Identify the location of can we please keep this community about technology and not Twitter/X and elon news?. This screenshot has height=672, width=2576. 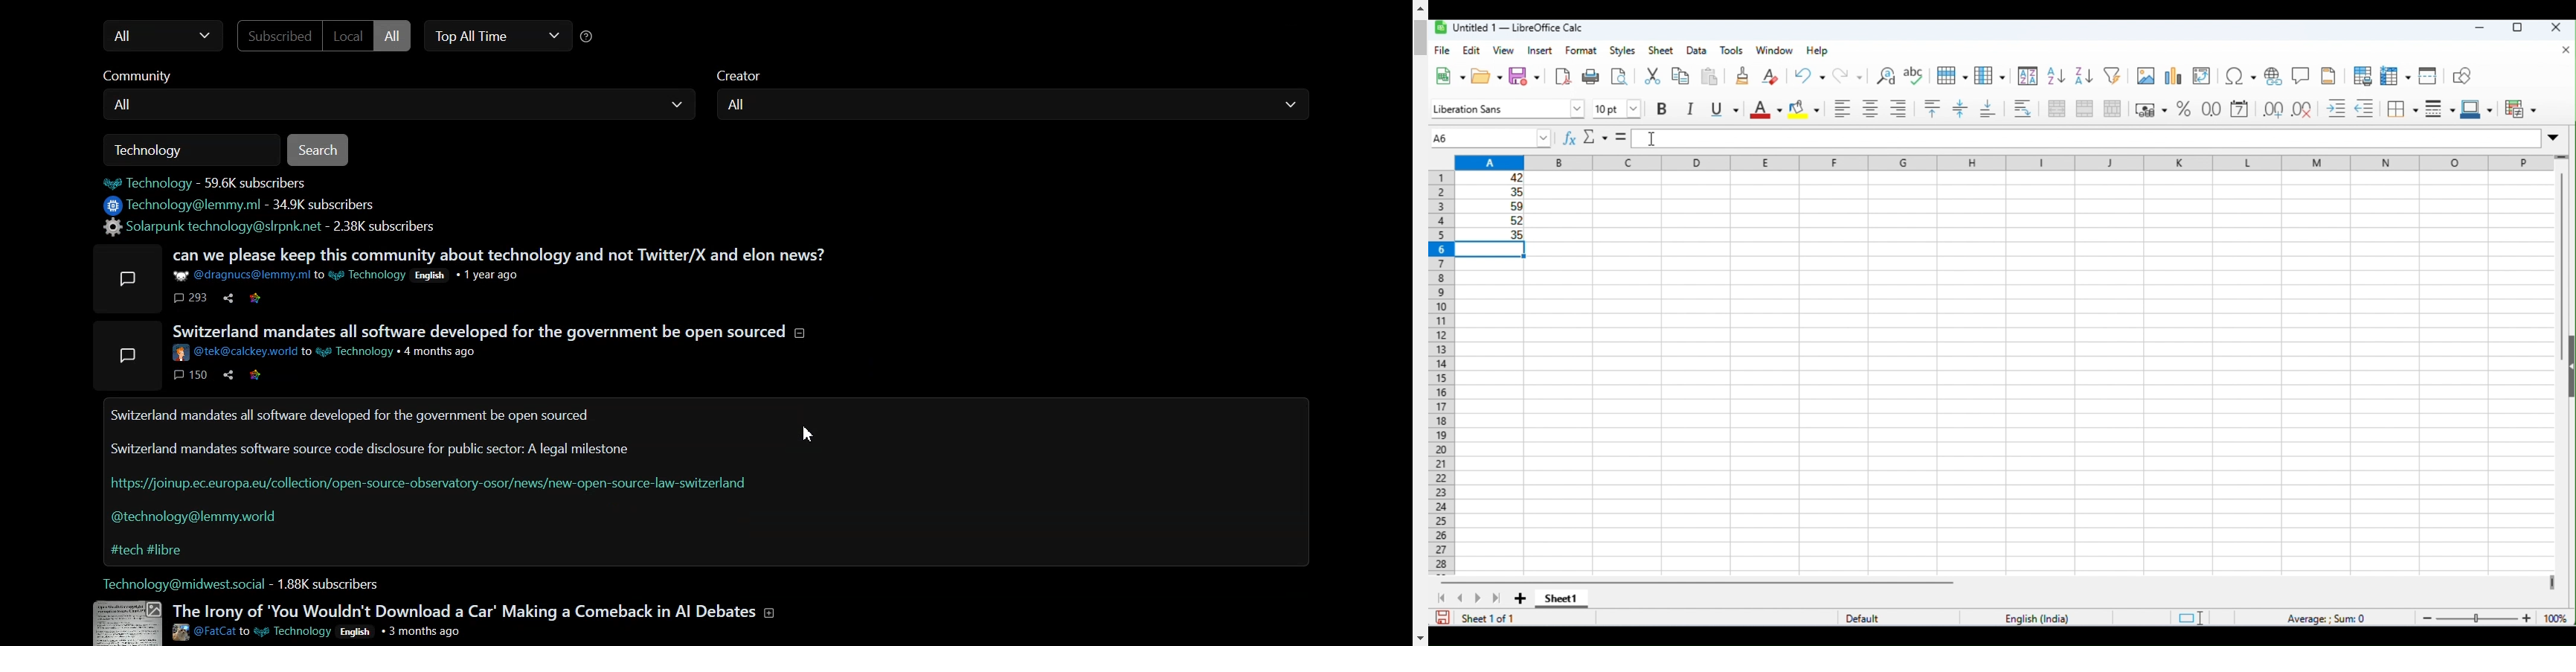
(503, 255).